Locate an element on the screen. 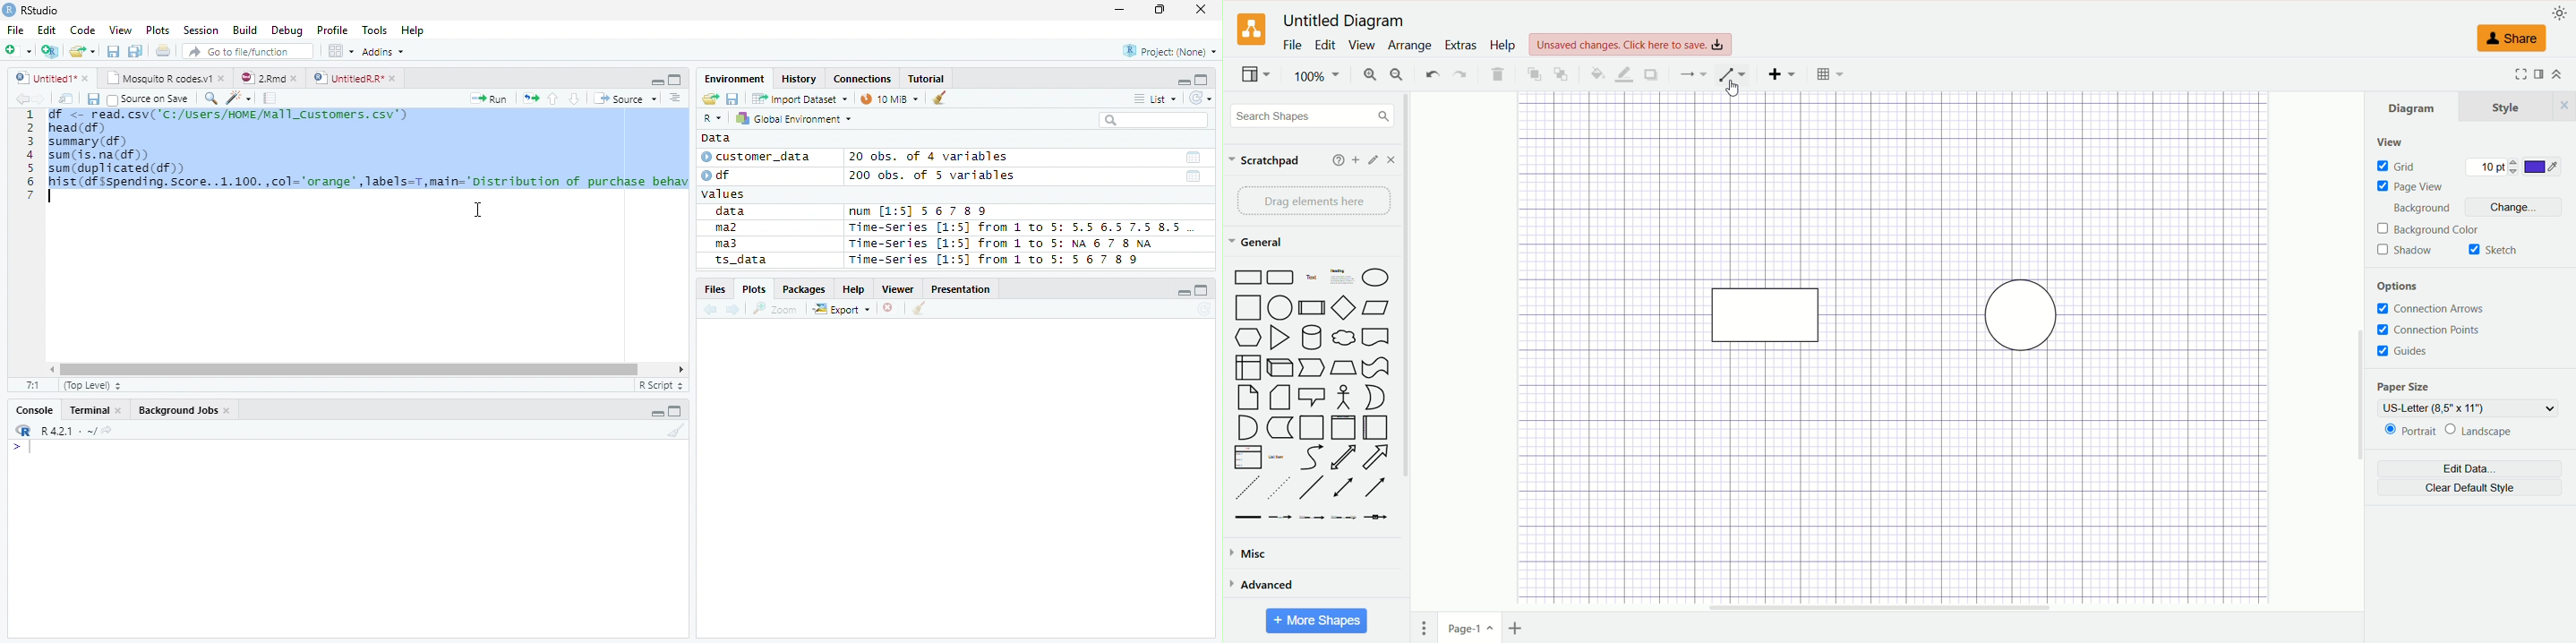  Run is located at coordinates (491, 99).